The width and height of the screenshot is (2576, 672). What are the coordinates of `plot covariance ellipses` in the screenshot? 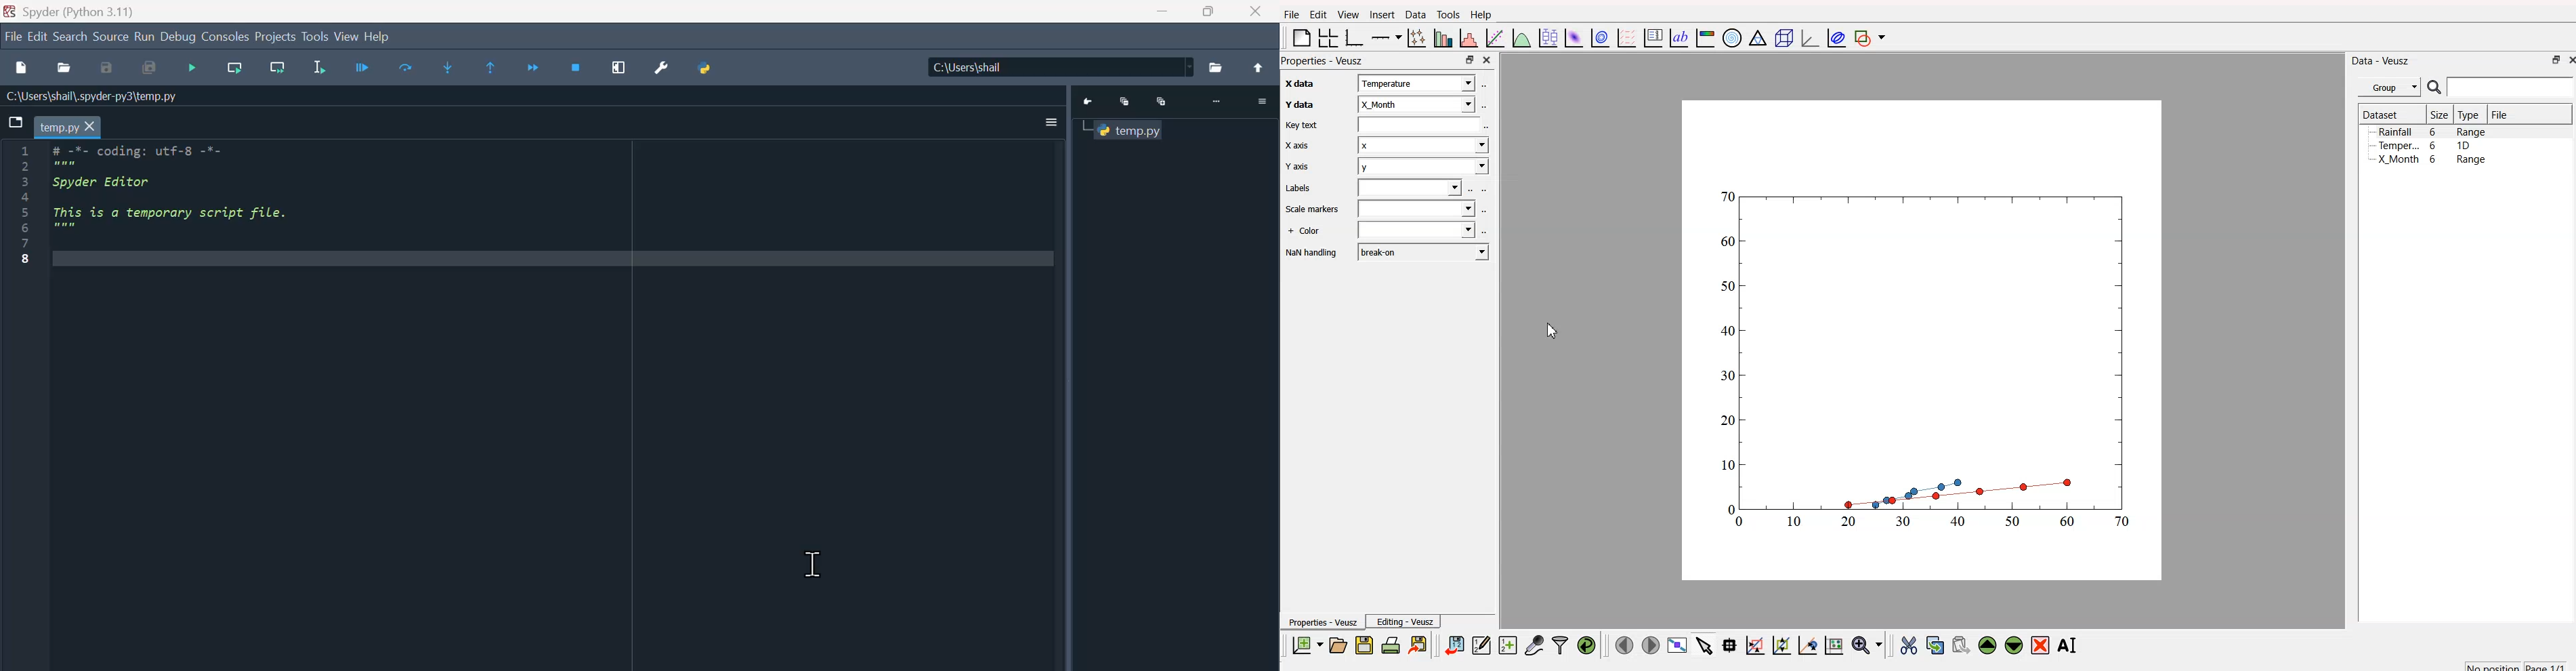 It's located at (1834, 38).